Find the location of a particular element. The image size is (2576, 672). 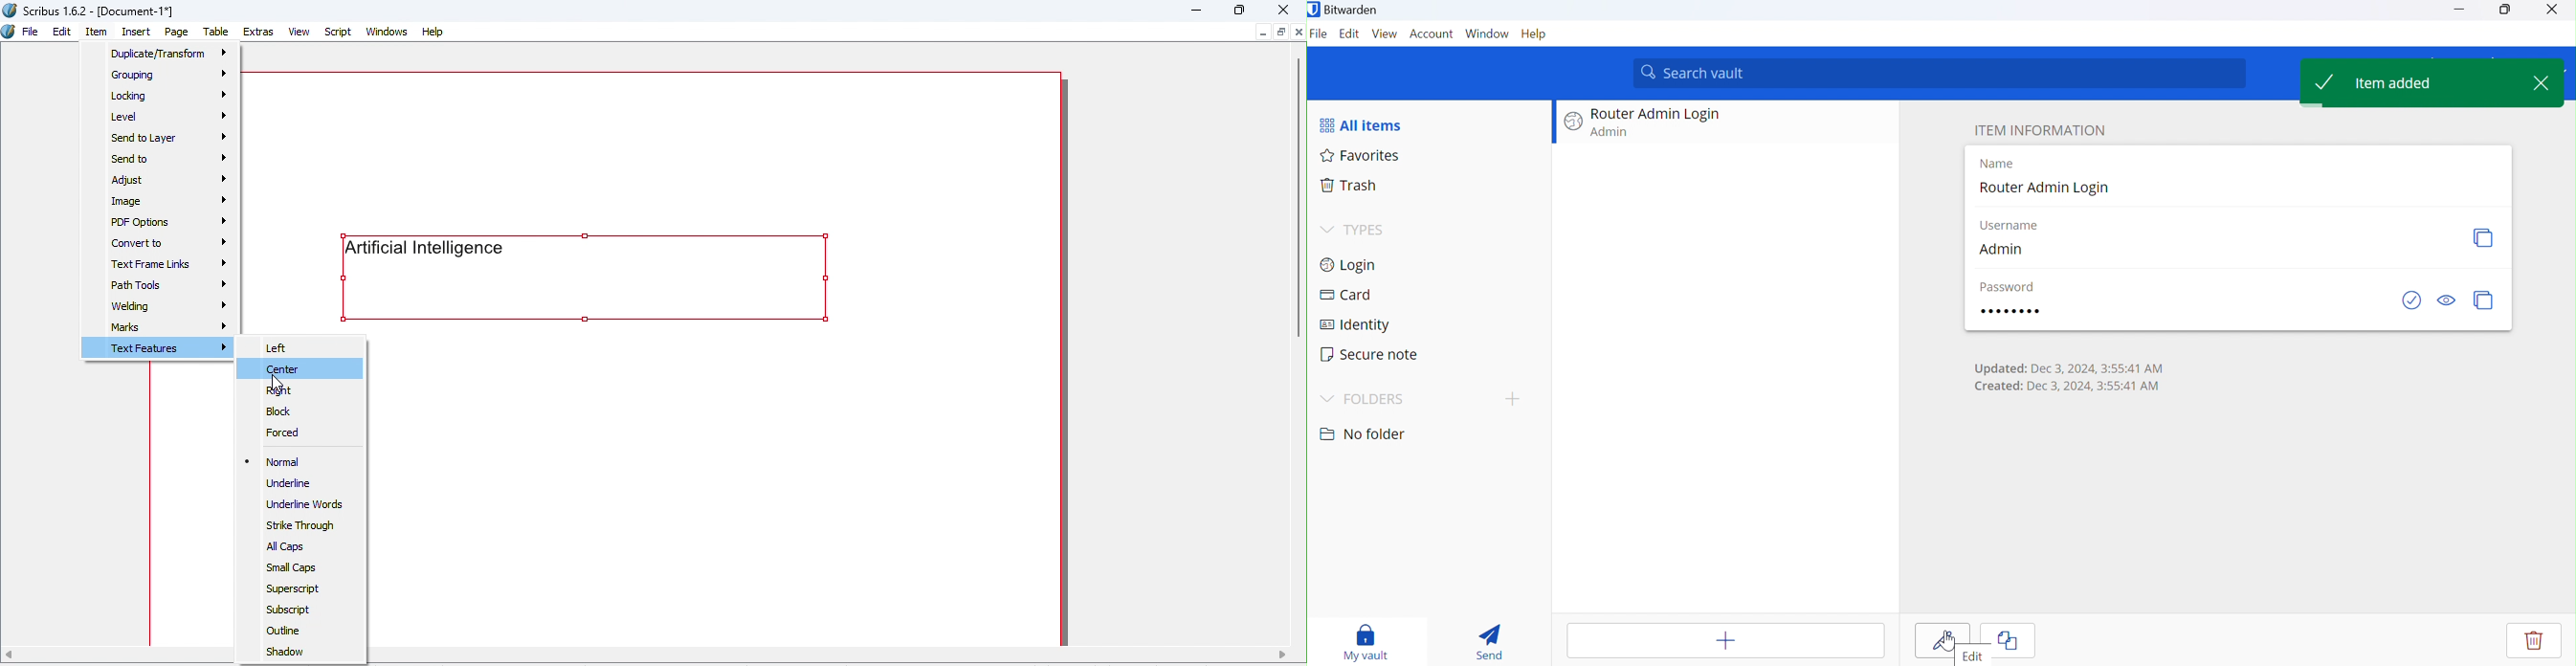

Secure note is located at coordinates (1372, 352).